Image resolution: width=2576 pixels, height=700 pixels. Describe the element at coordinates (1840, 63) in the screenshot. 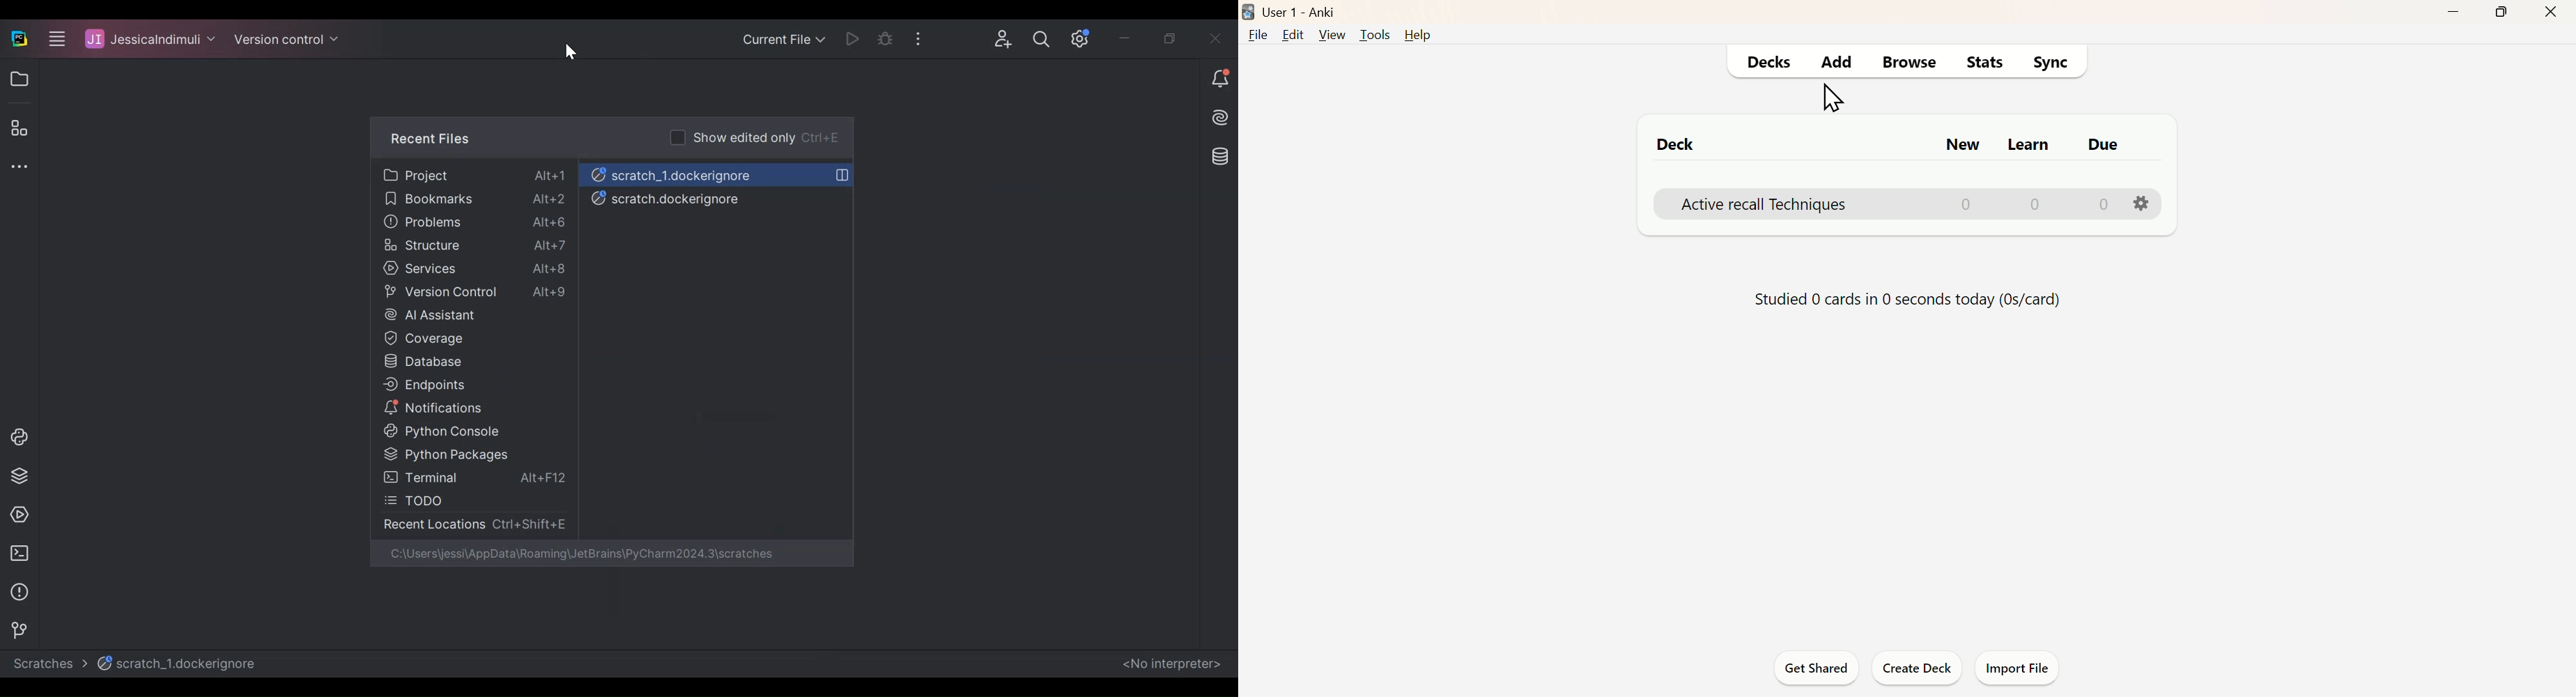

I see `Add` at that location.